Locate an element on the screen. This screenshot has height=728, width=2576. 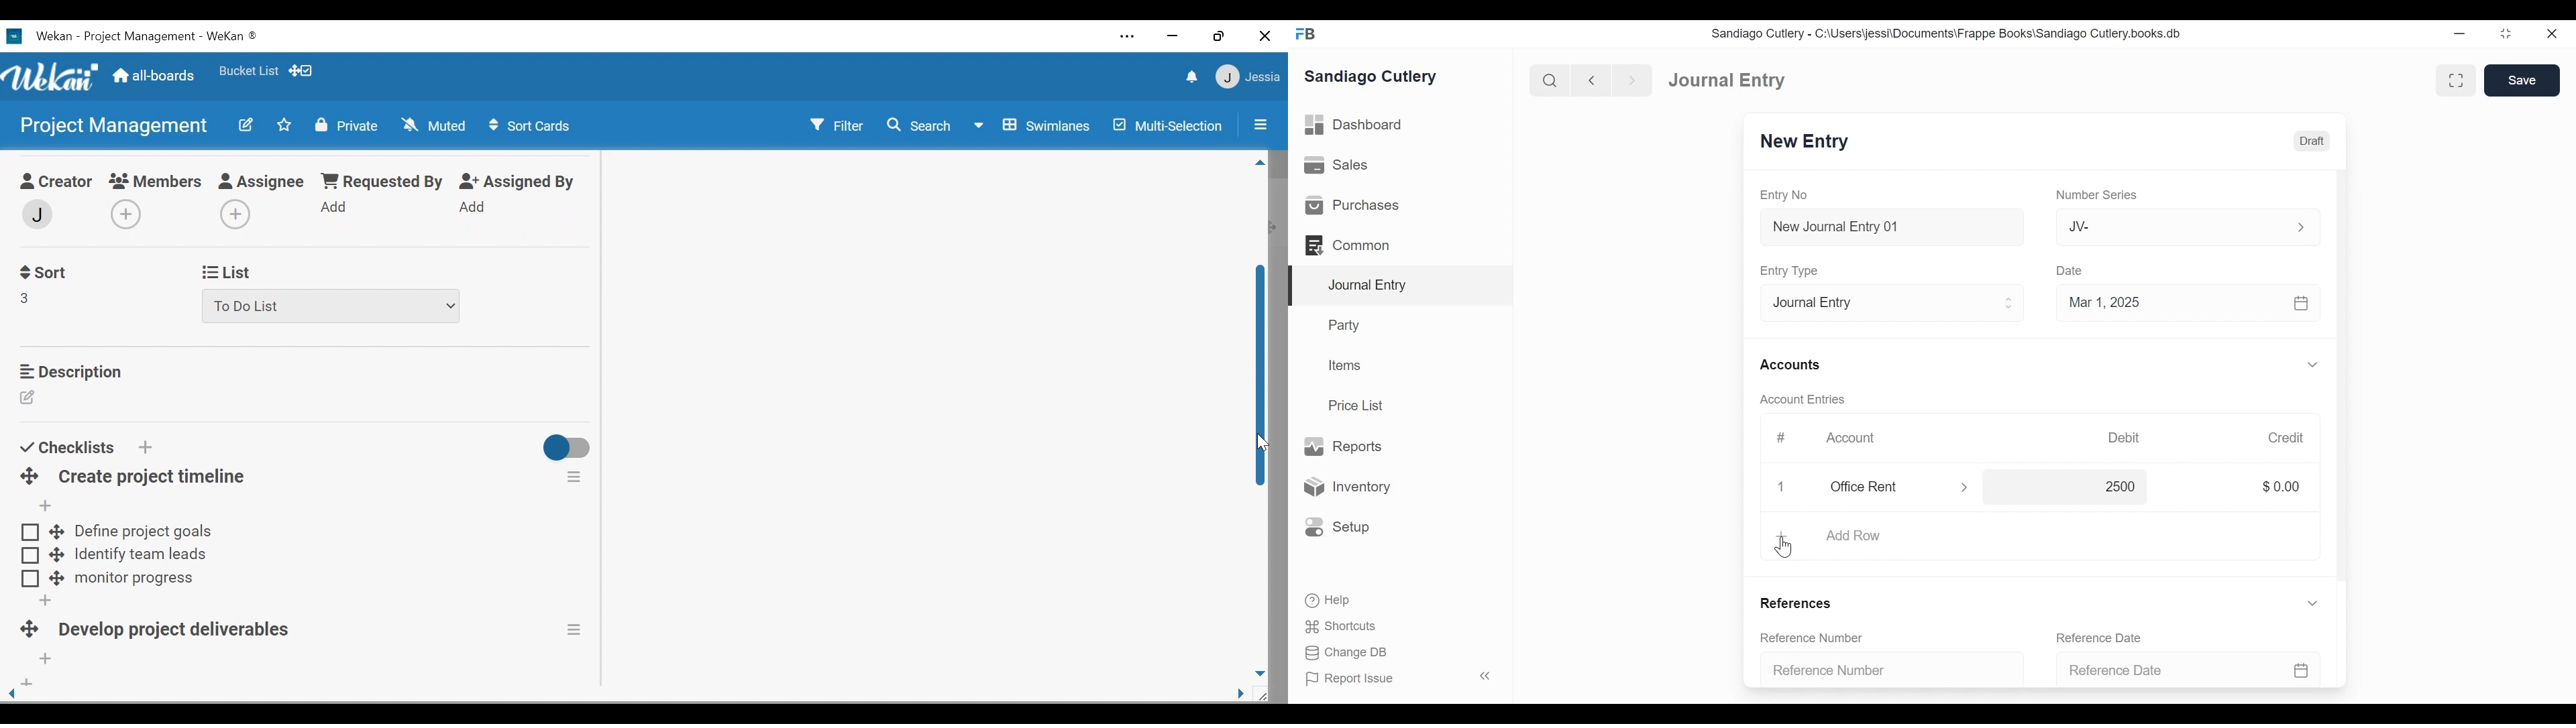
Board View is located at coordinates (1035, 127).